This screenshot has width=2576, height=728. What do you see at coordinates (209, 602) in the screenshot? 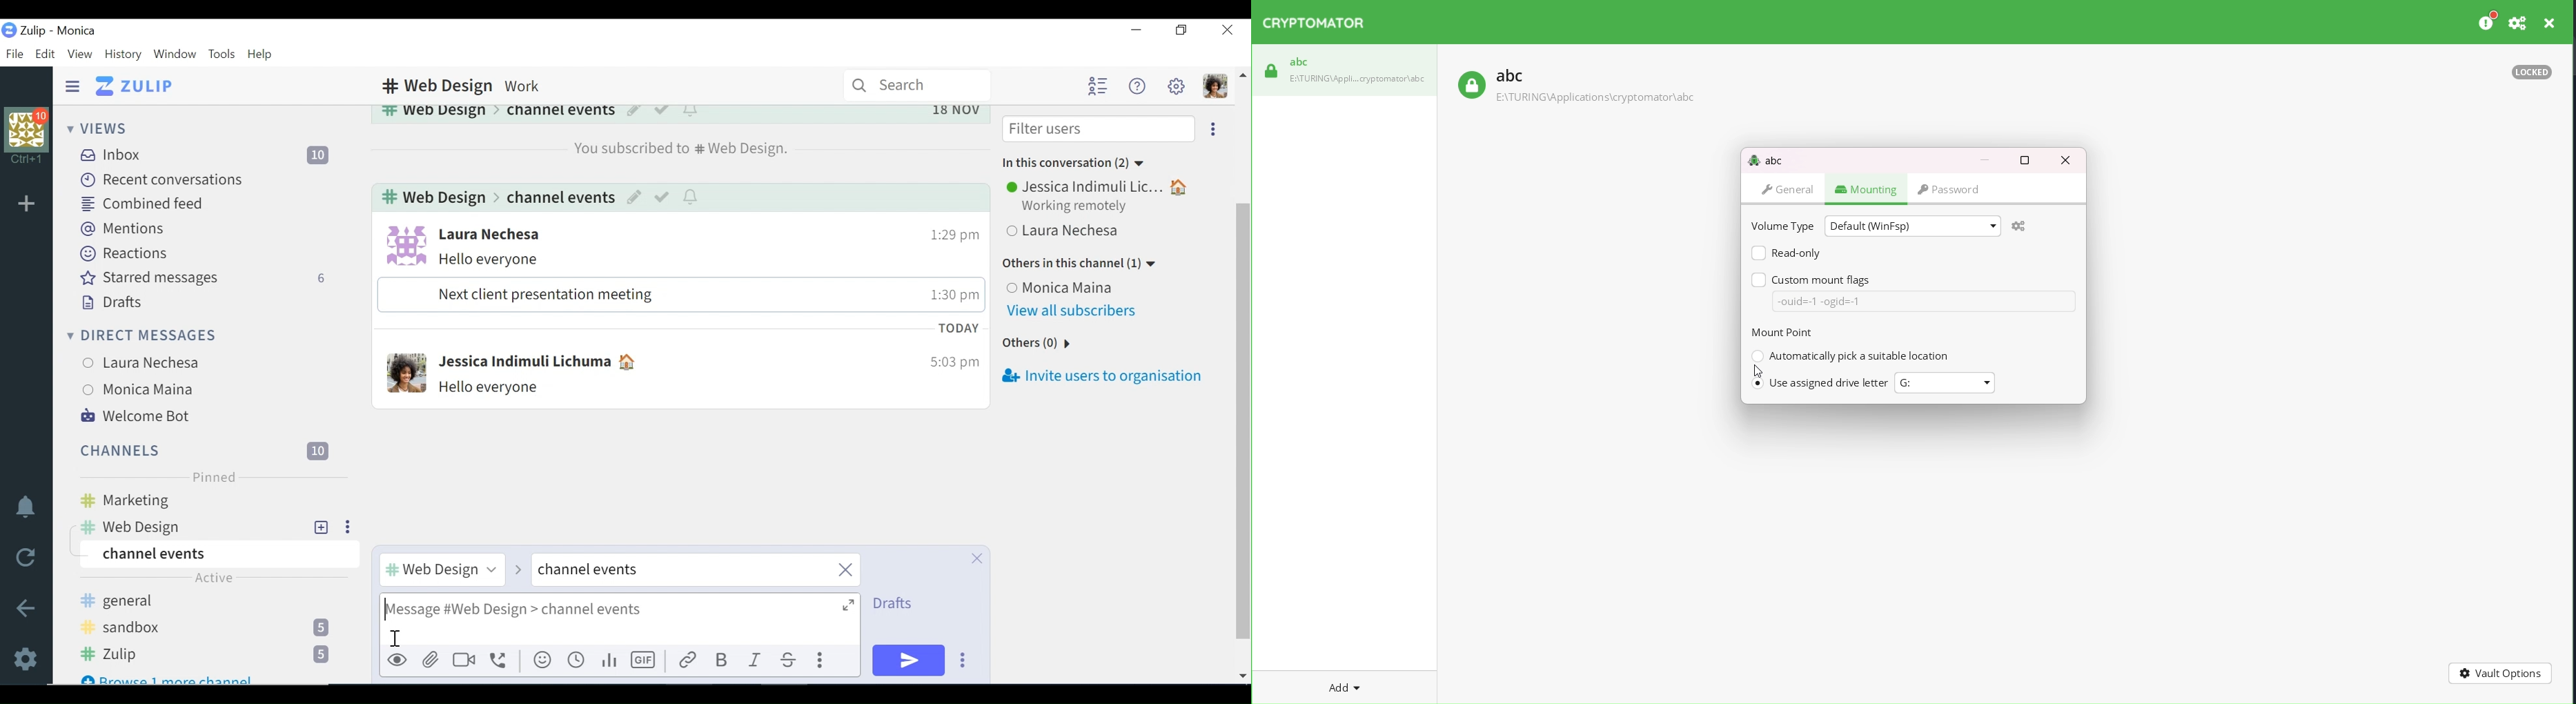
I see `general Channel` at bounding box center [209, 602].